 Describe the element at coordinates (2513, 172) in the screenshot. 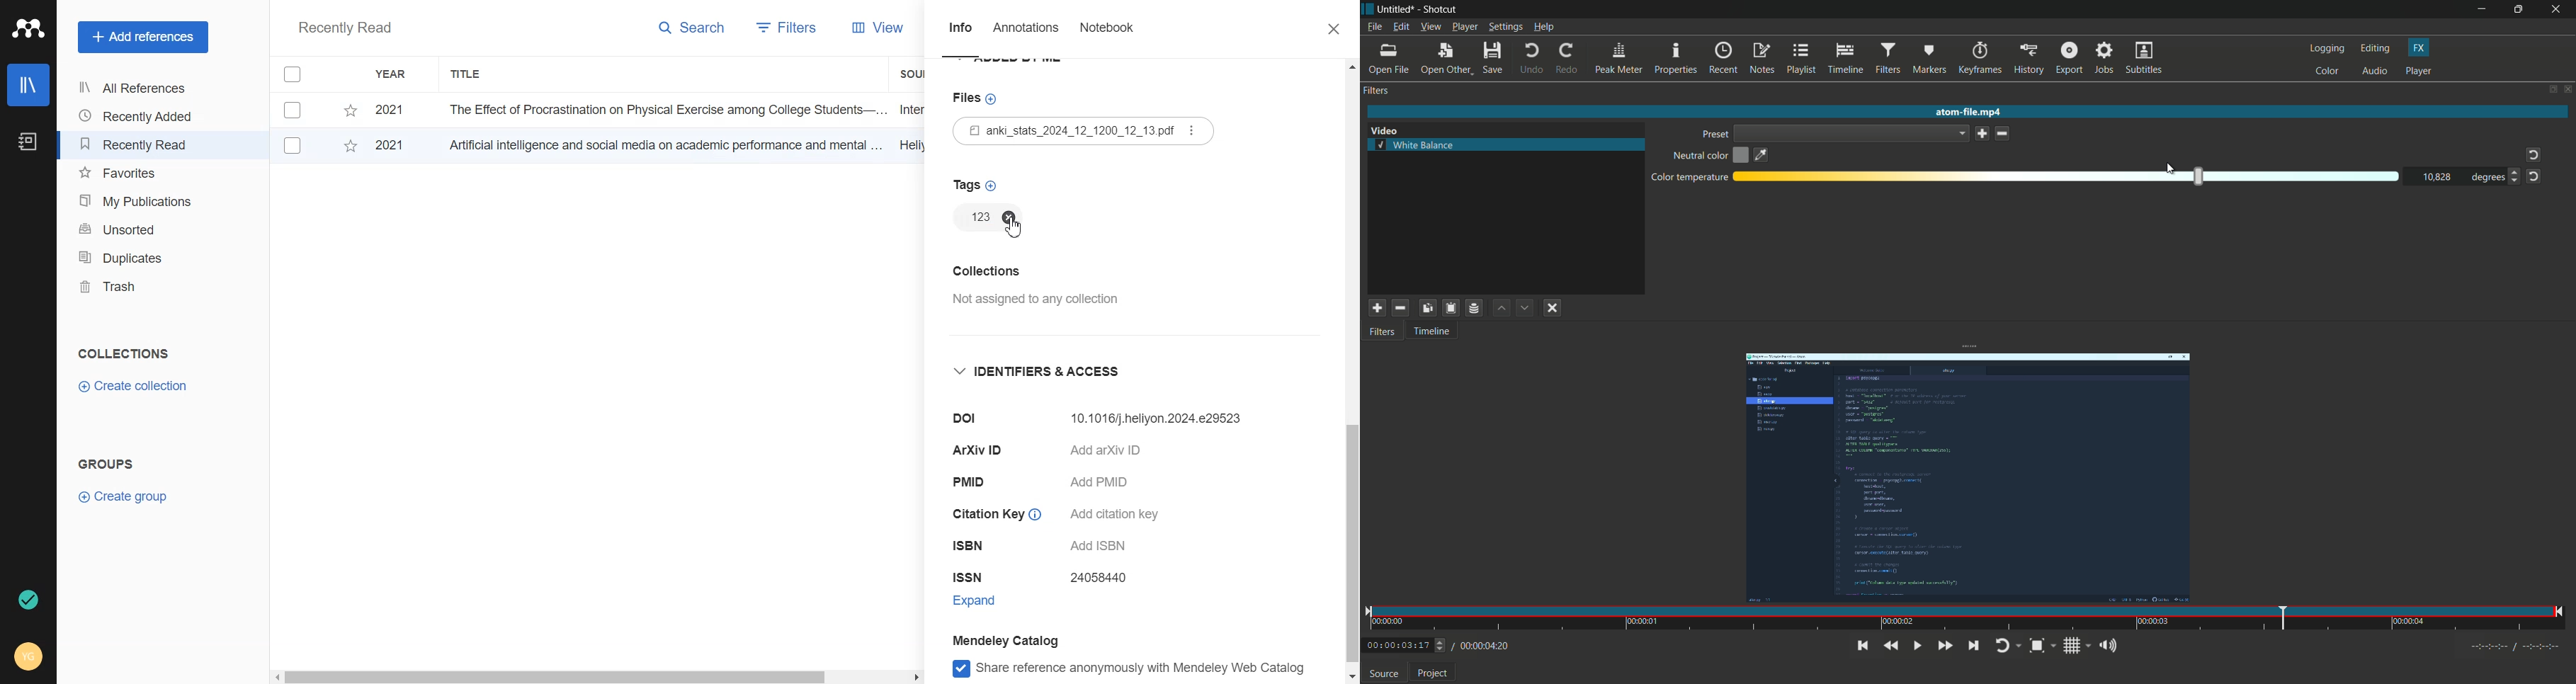

I see `increase` at that location.